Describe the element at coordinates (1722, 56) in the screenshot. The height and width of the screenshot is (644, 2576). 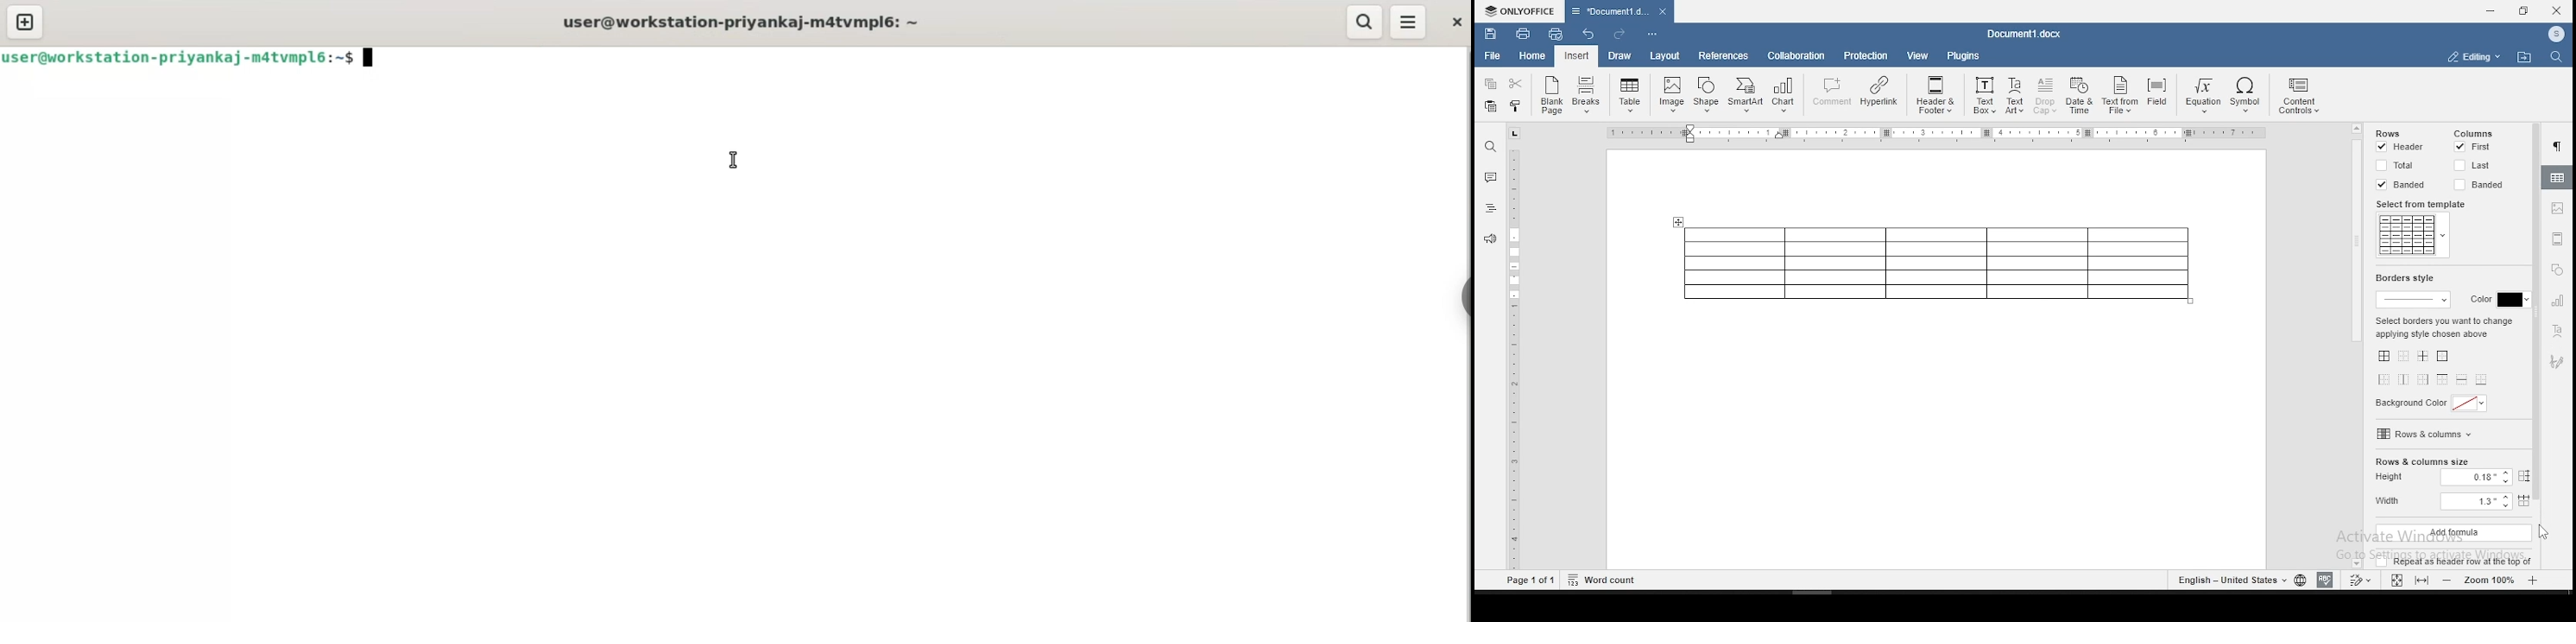
I see `references` at that location.